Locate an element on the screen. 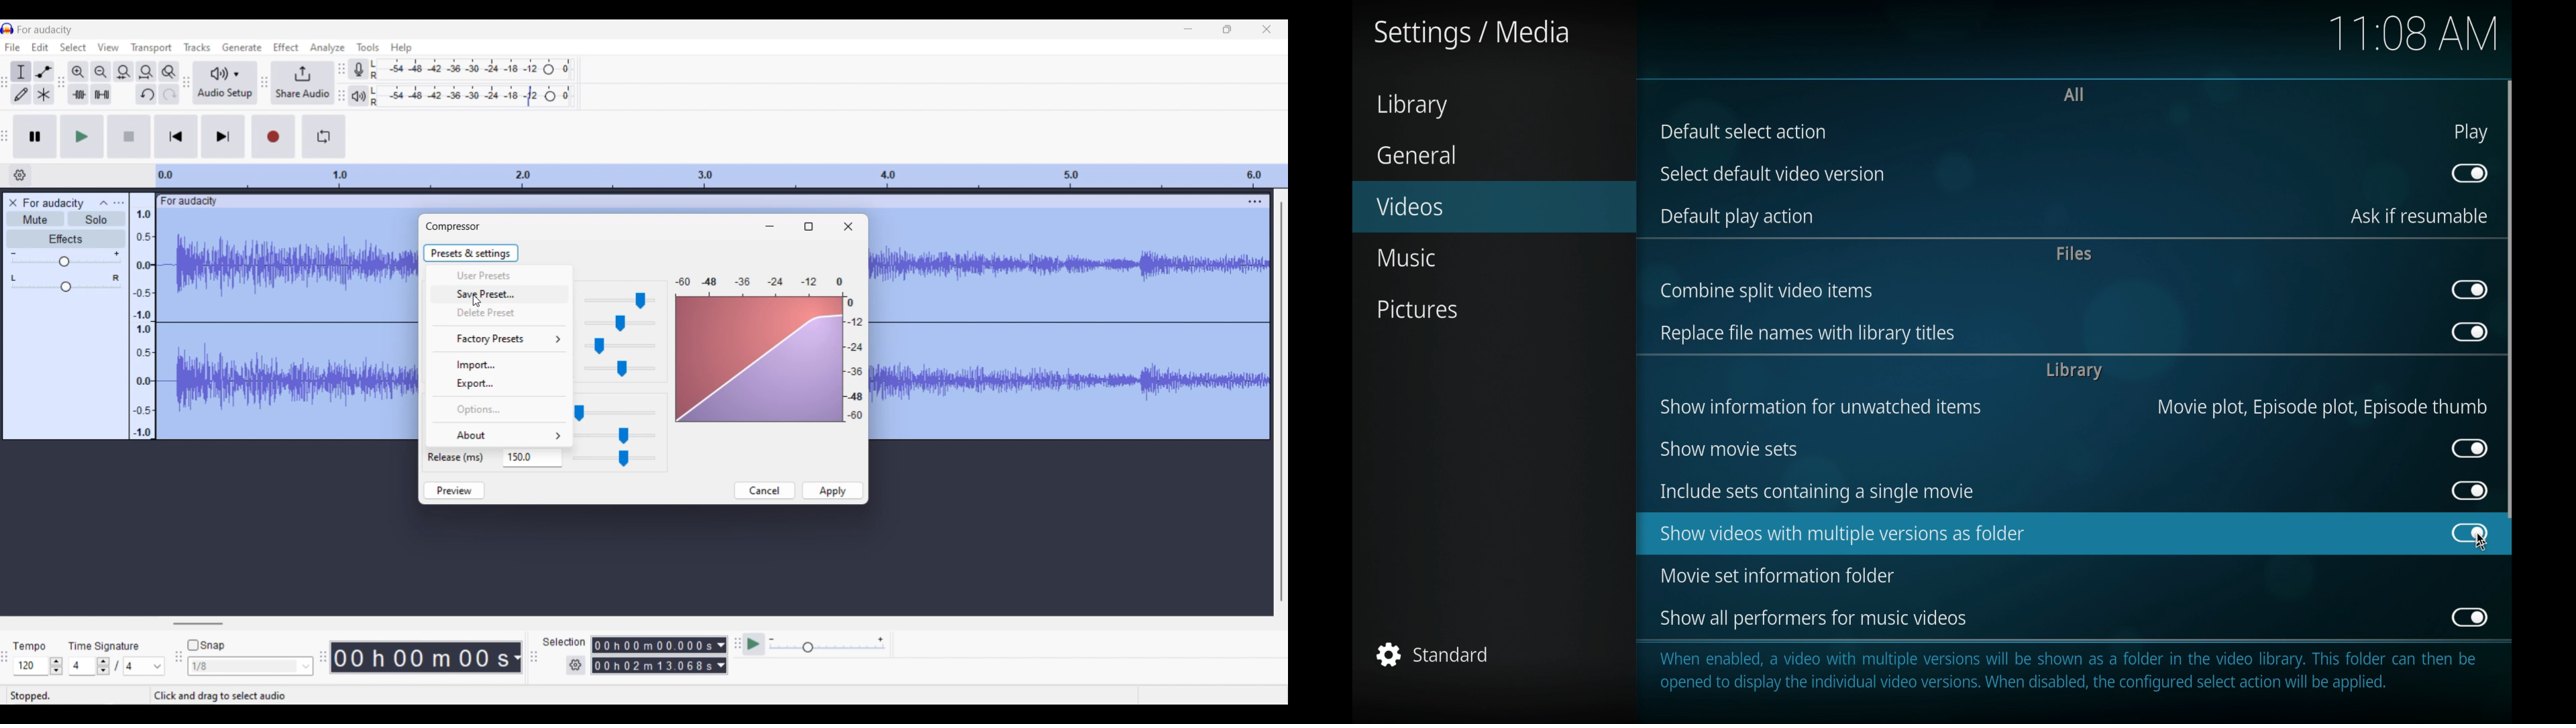 This screenshot has width=2576, height=728. Preset and settings is located at coordinates (472, 253).